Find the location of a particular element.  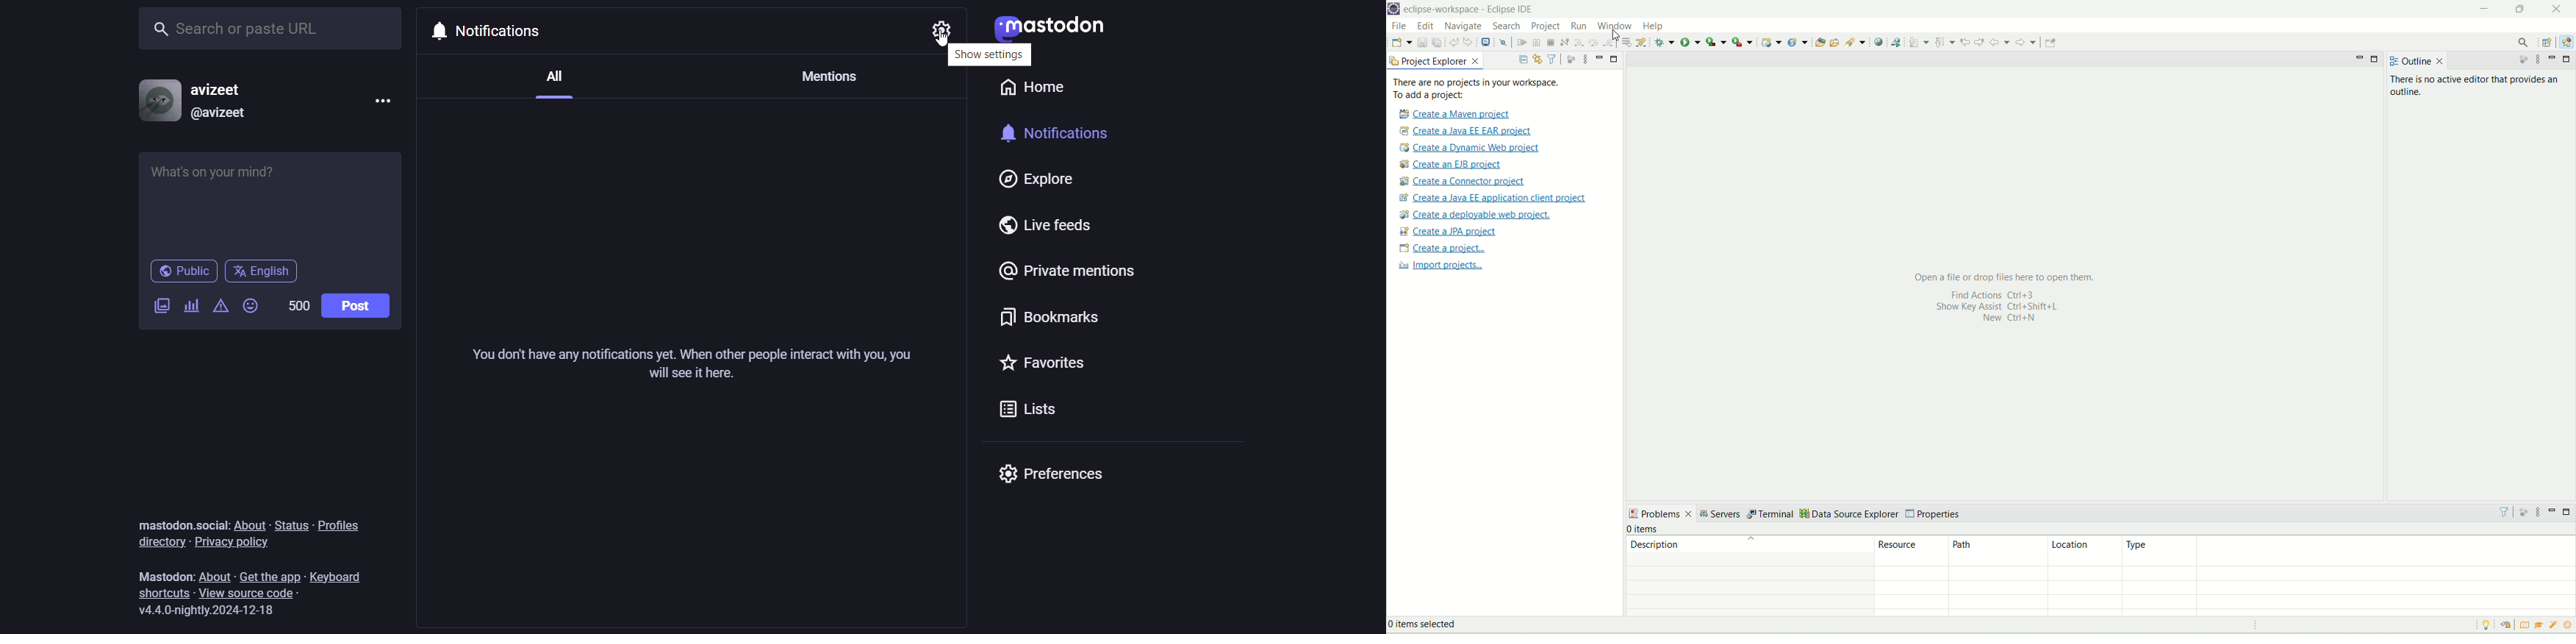

samples is located at coordinates (2555, 625).